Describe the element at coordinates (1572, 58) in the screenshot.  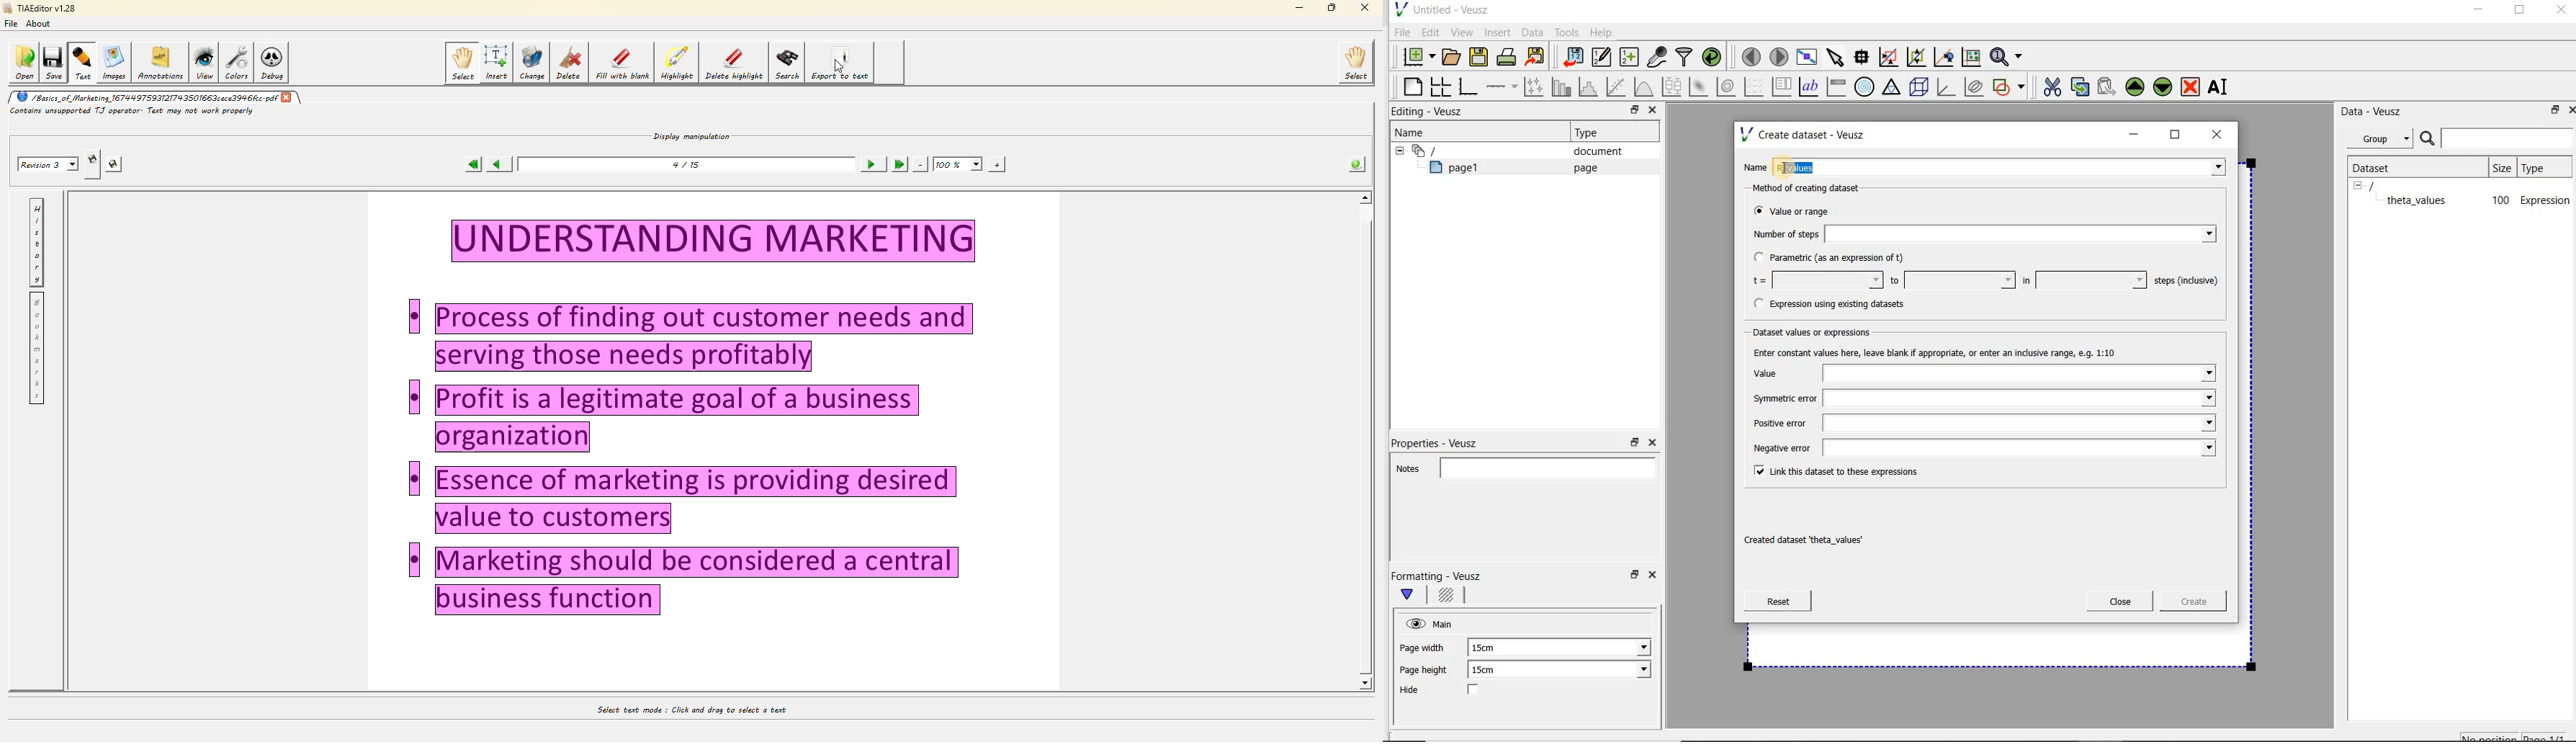
I see `import data into Veusz` at that location.